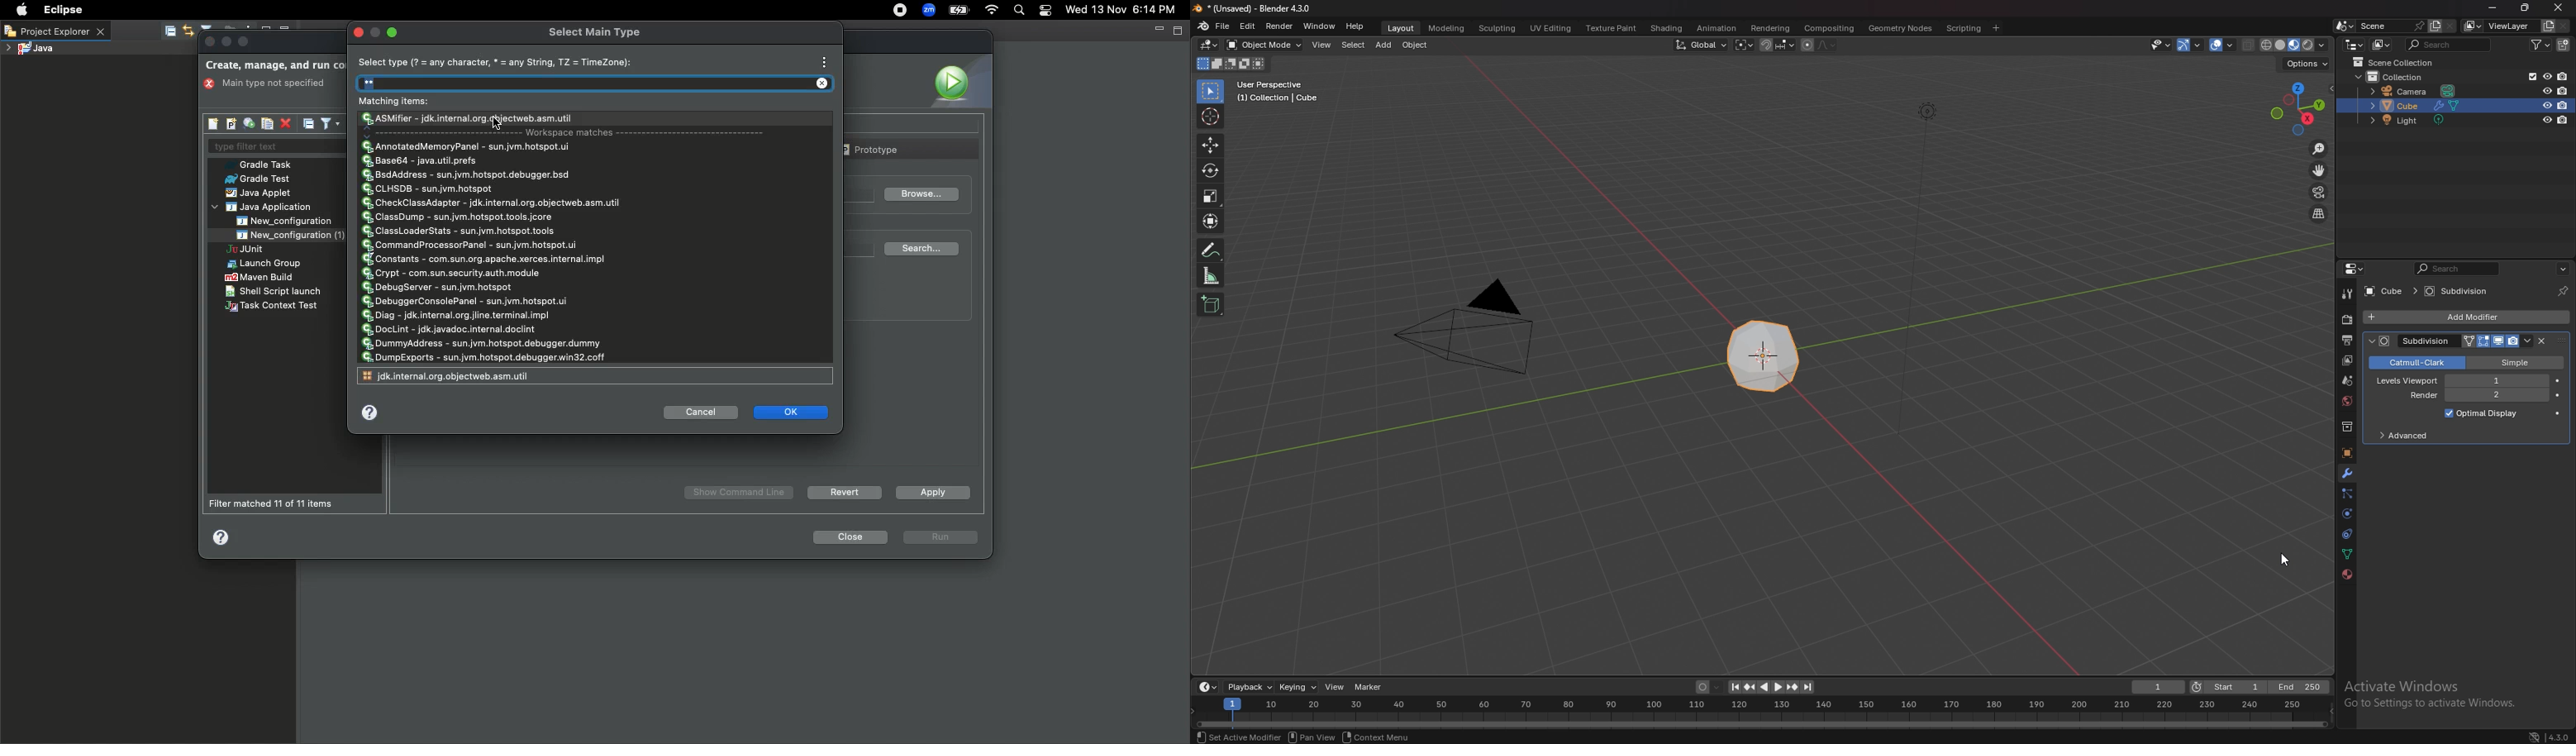 The image size is (2576, 756). I want to click on constraints, so click(2346, 533).